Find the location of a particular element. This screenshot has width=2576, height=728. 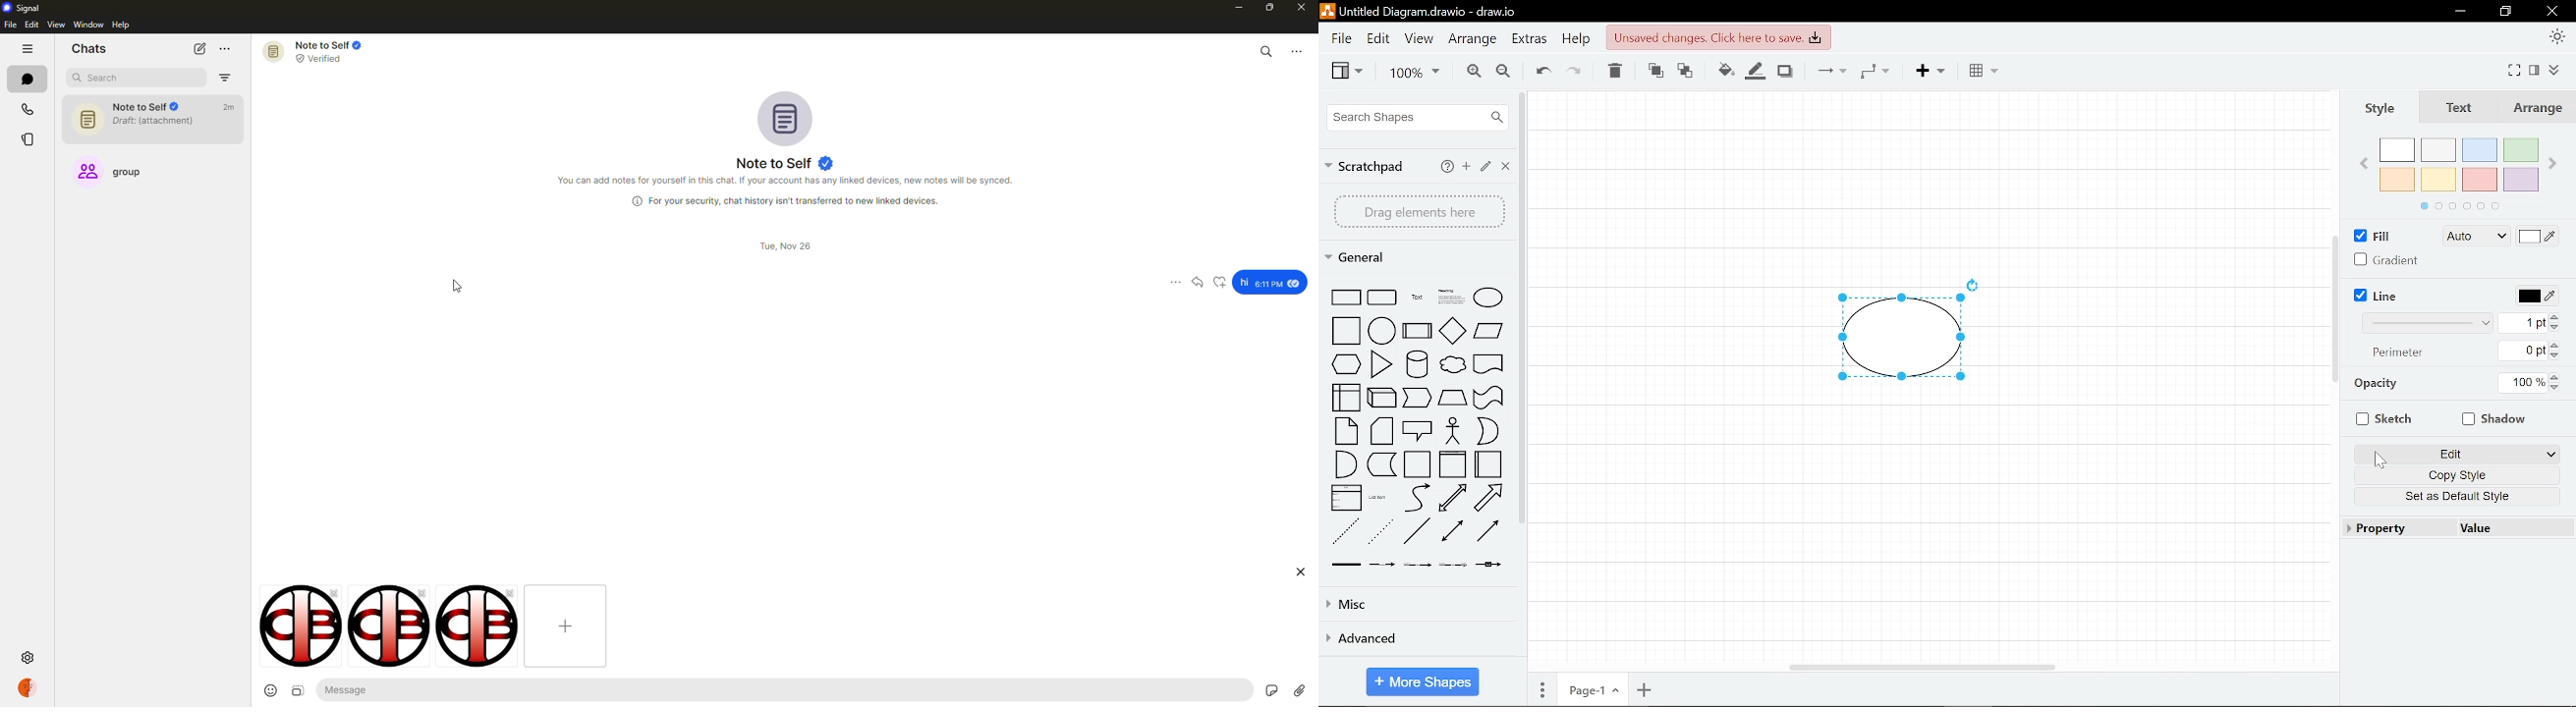

Line width is located at coordinates (2427, 323).